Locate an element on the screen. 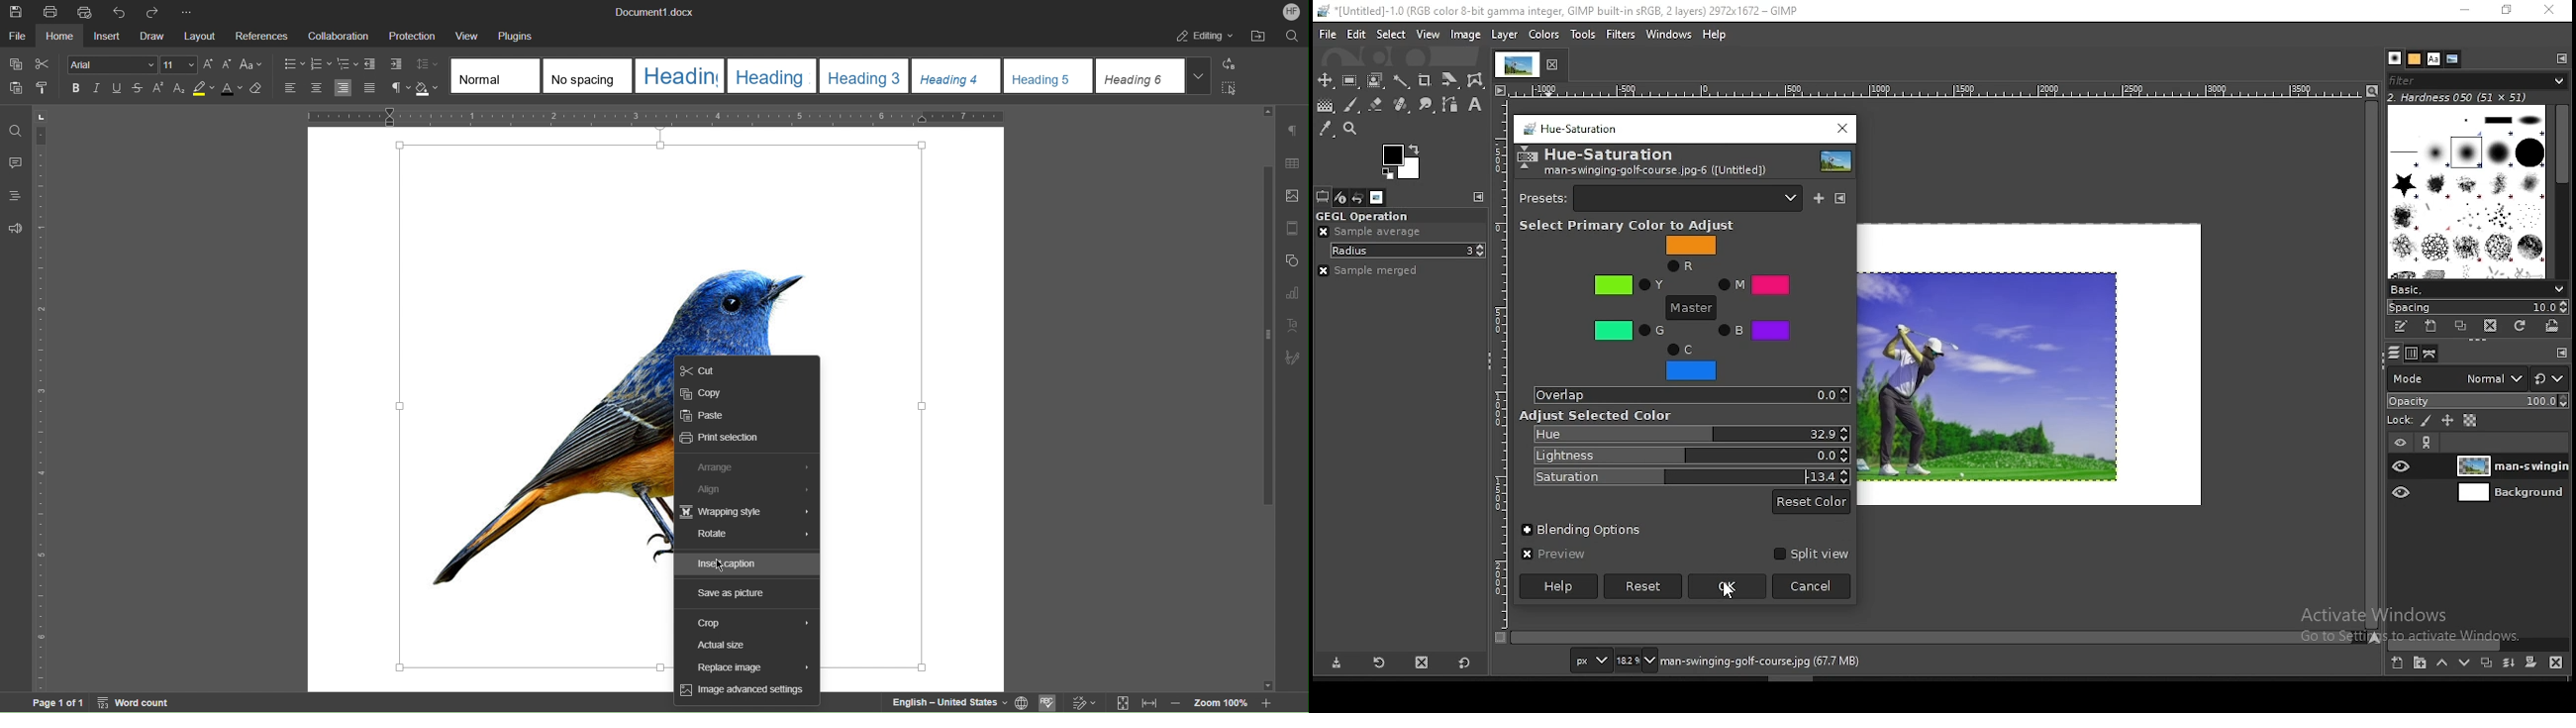  preview is located at coordinates (1554, 555).